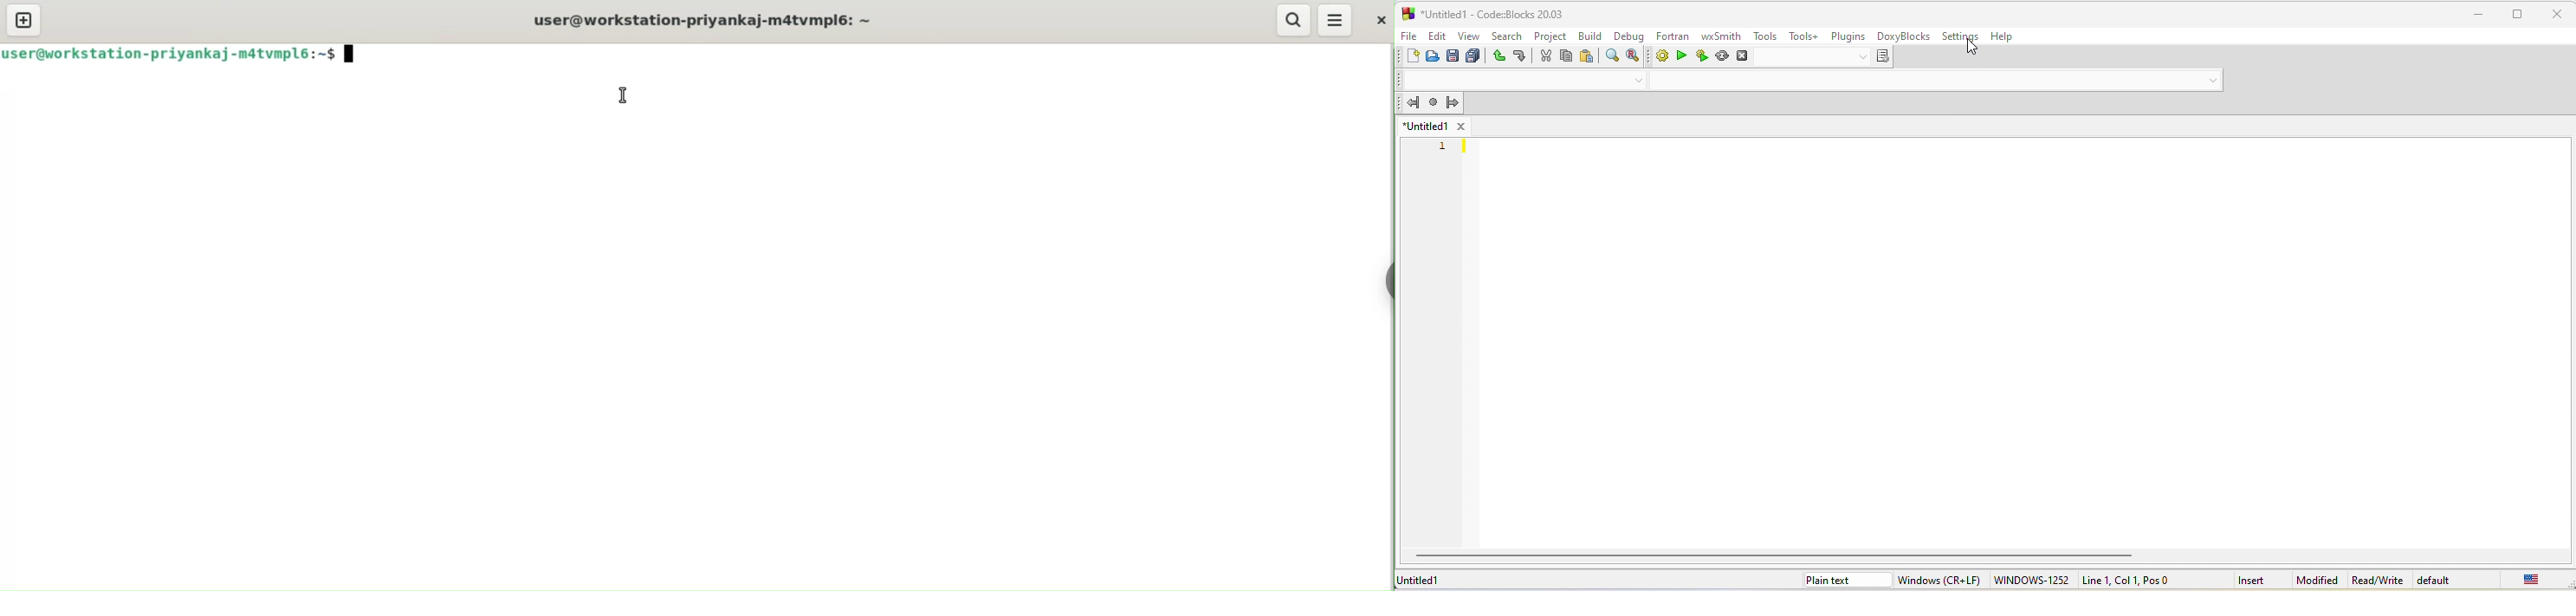  What do you see at coordinates (1507, 36) in the screenshot?
I see `search` at bounding box center [1507, 36].